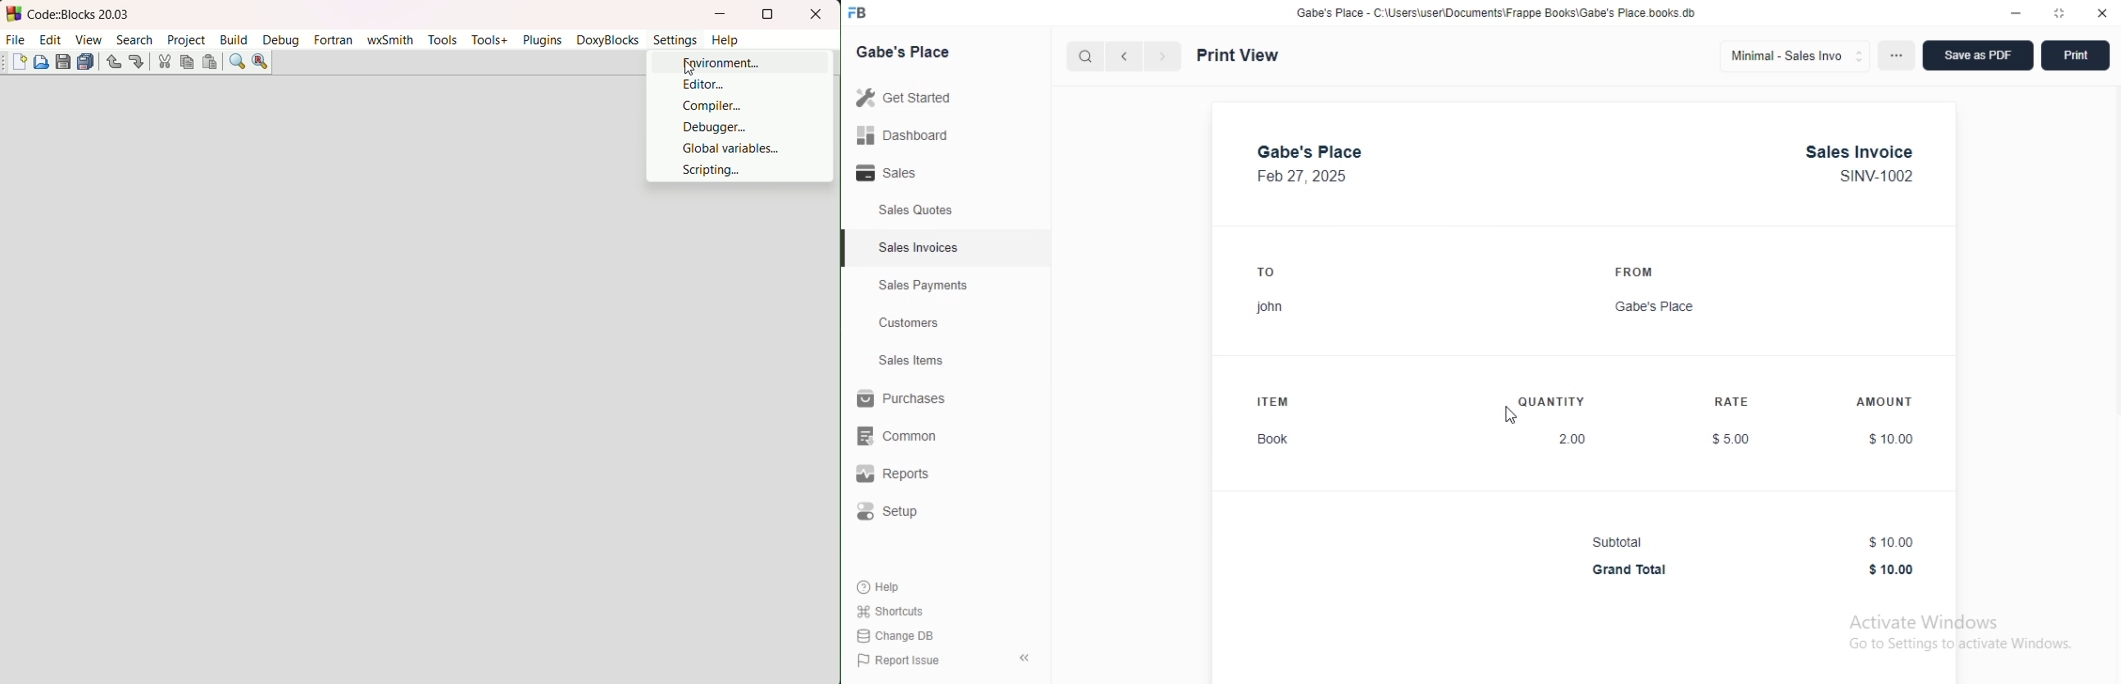  What do you see at coordinates (186, 63) in the screenshot?
I see `copy` at bounding box center [186, 63].